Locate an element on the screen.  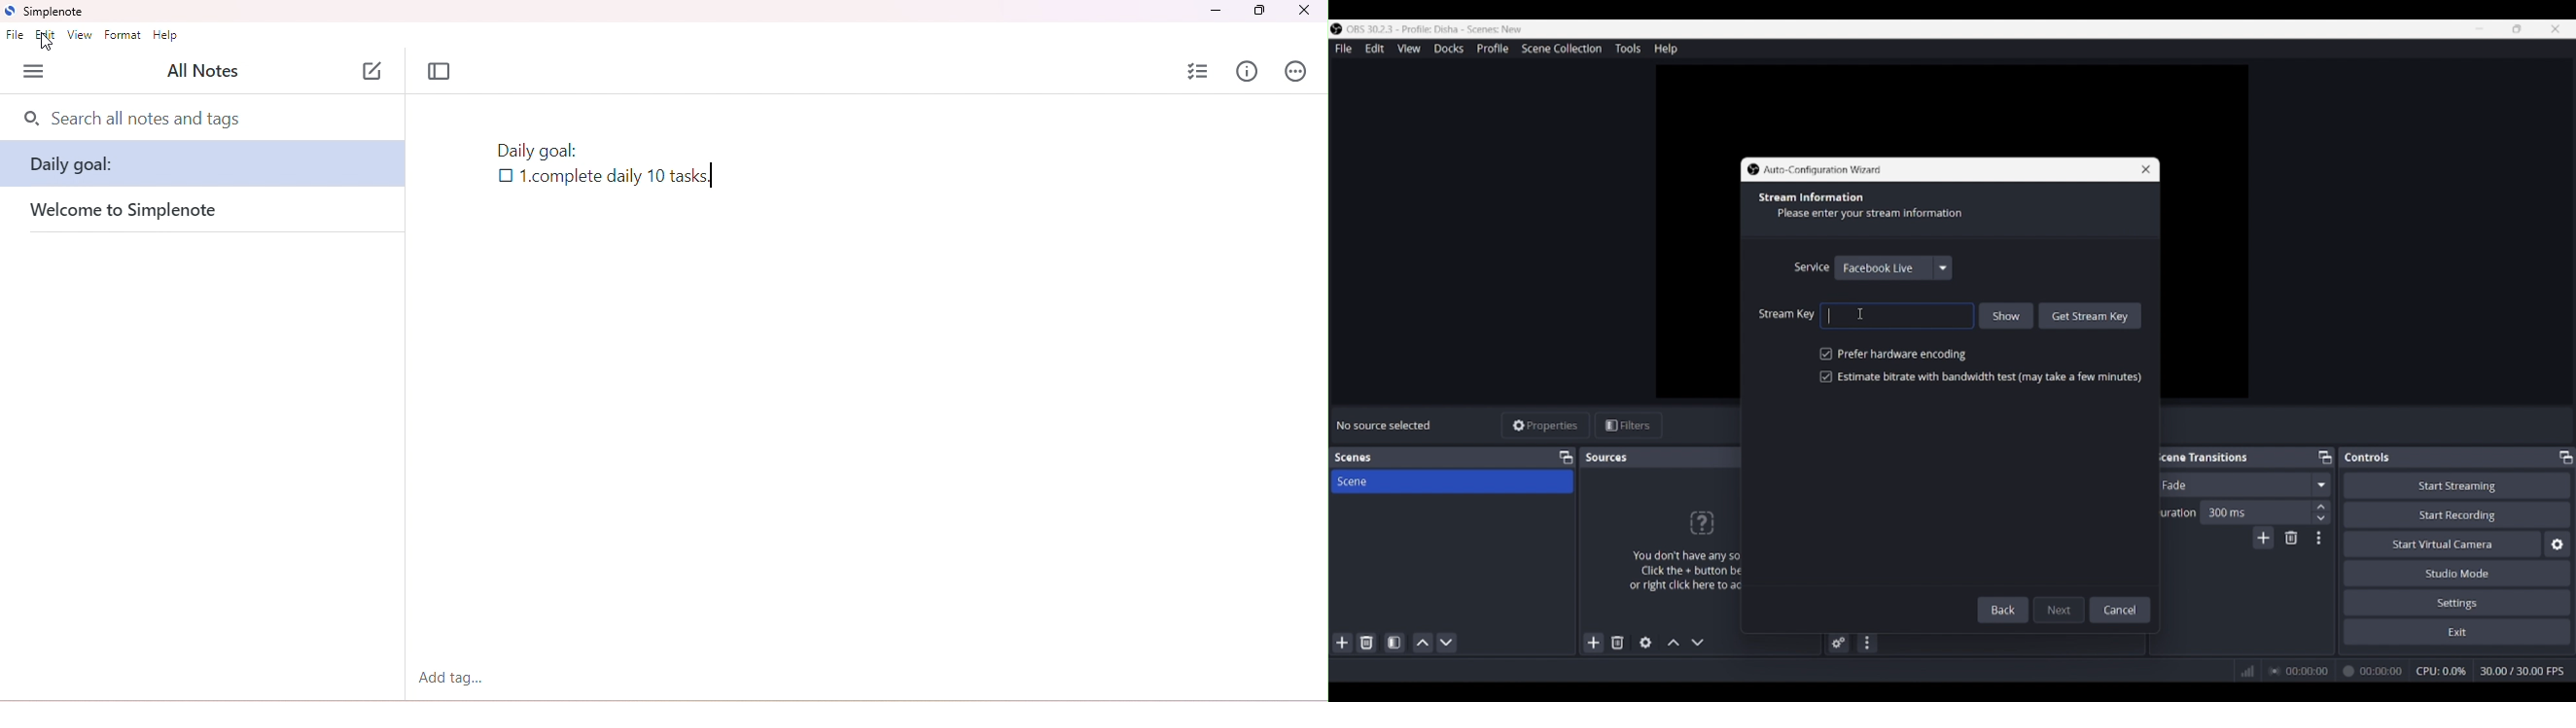
Add transition is located at coordinates (2263, 538).